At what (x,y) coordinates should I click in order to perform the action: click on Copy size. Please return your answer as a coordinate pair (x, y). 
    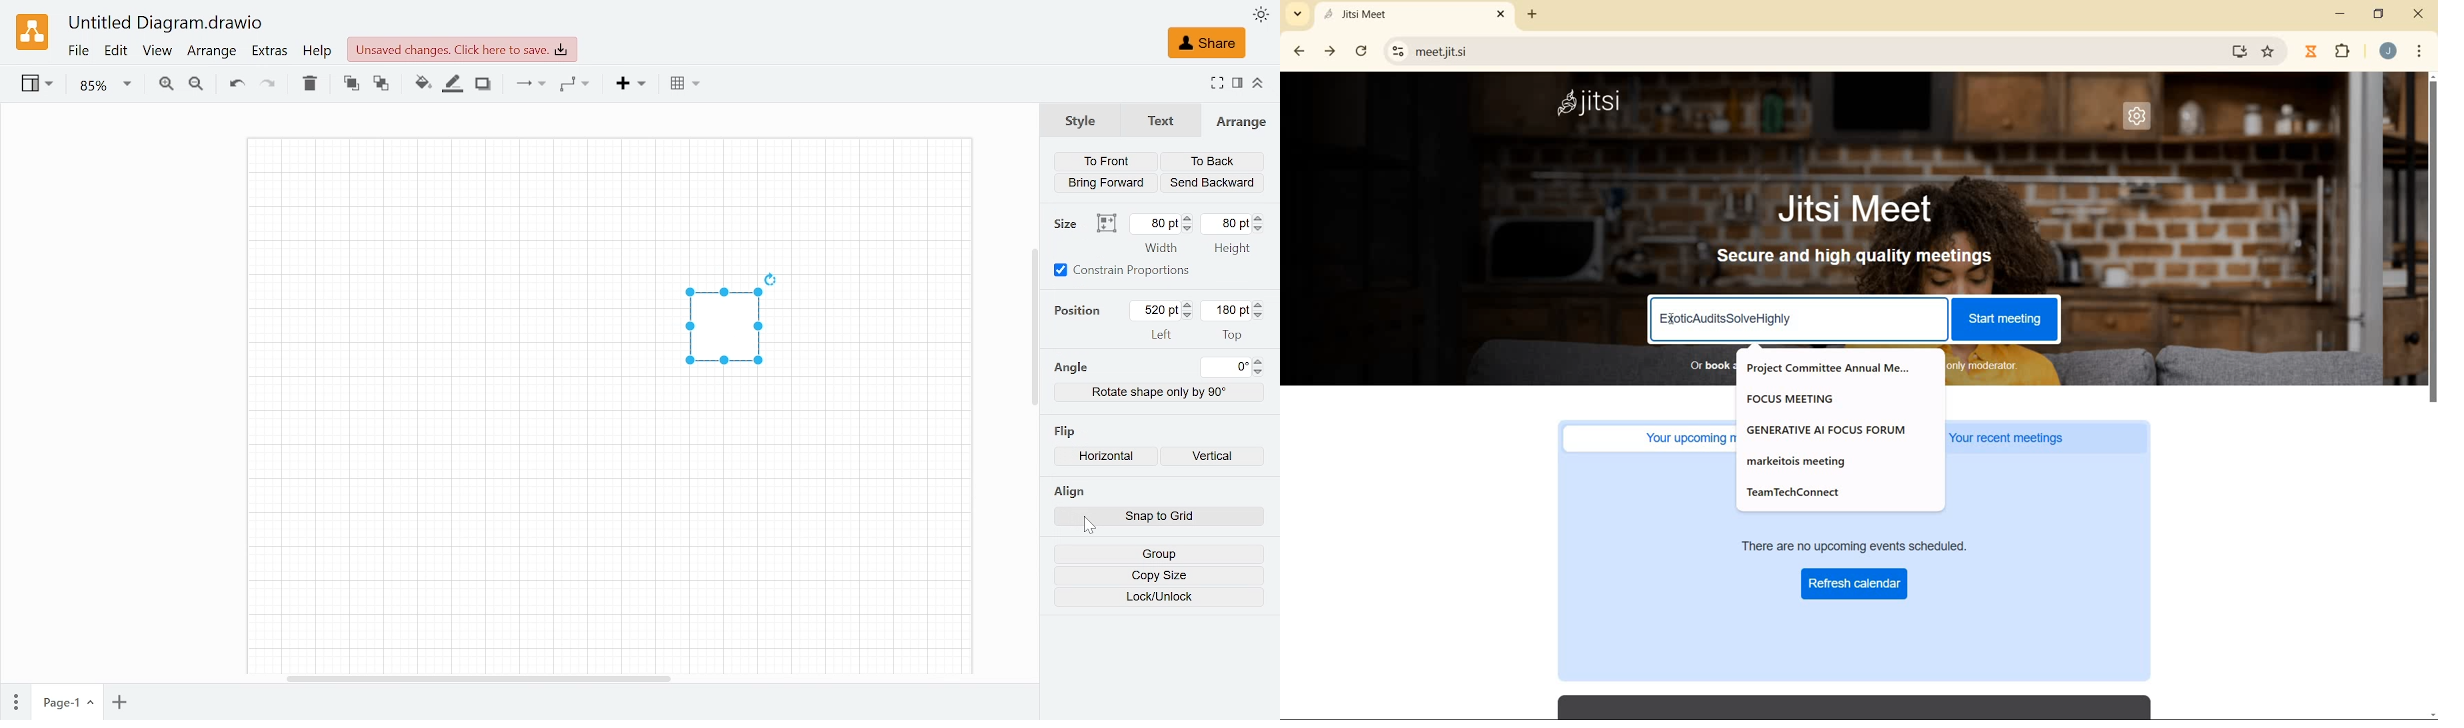
    Looking at the image, I should click on (1159, 576).